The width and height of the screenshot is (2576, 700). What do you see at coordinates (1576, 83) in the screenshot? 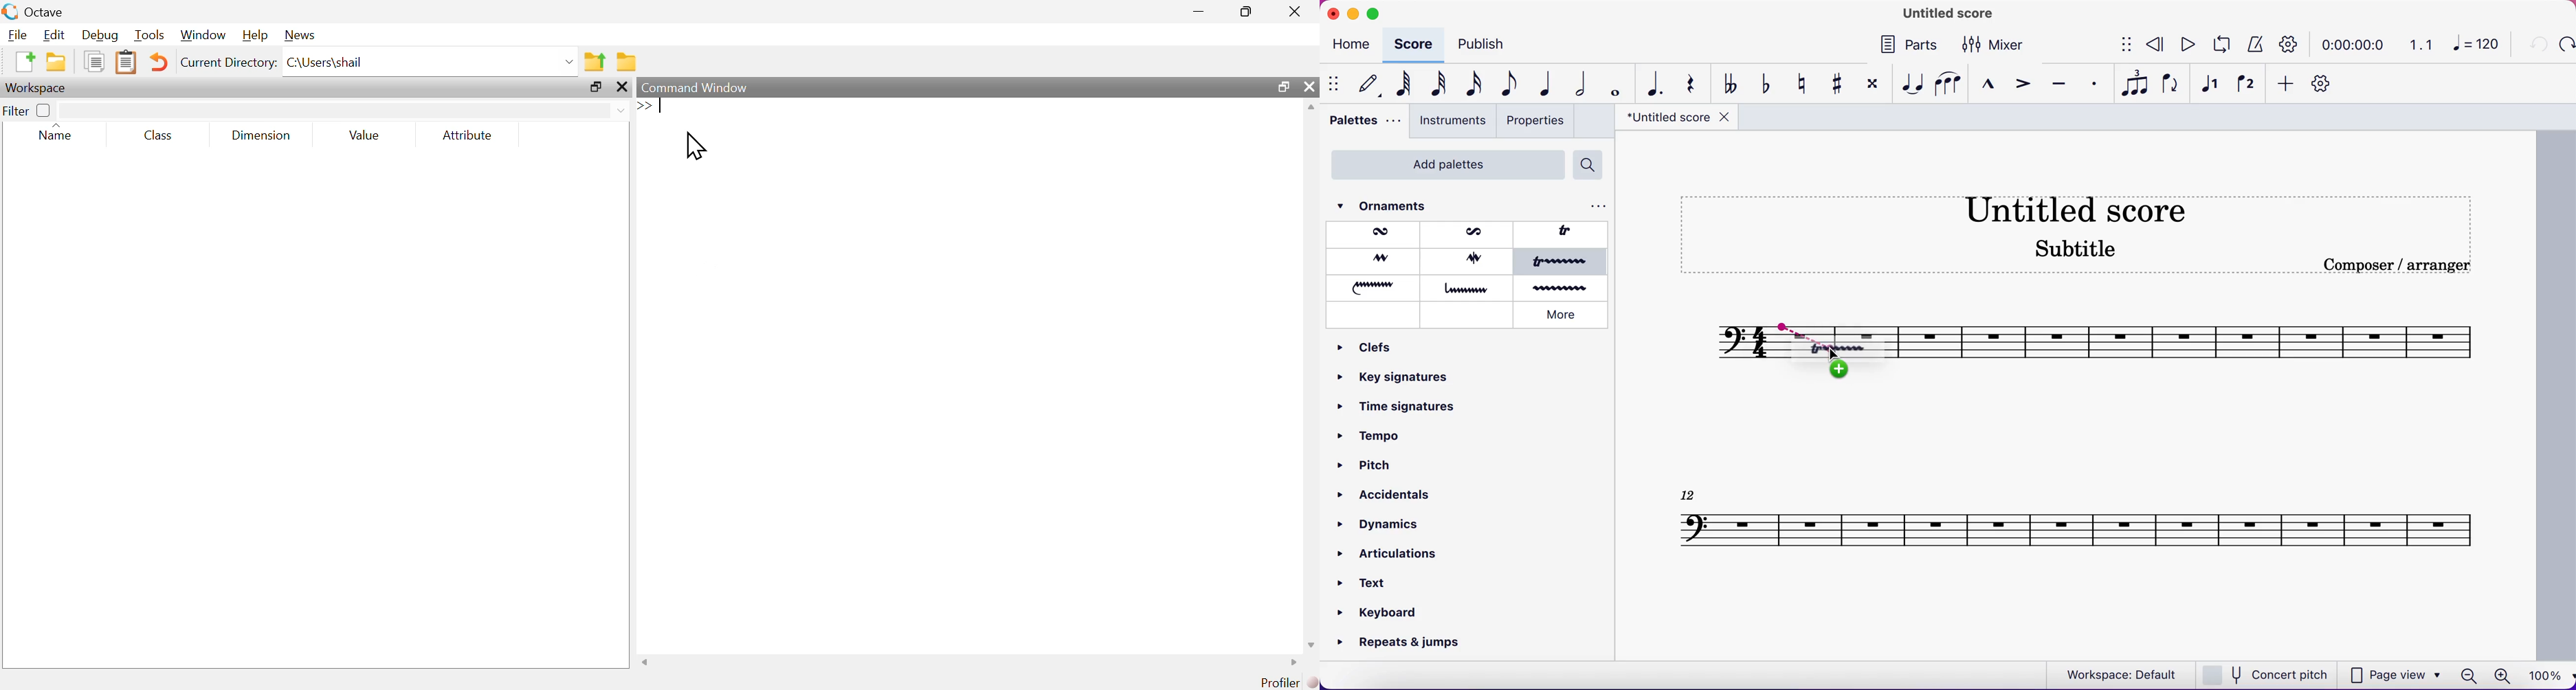
I see `half note` at bounding box center [1576, 83].